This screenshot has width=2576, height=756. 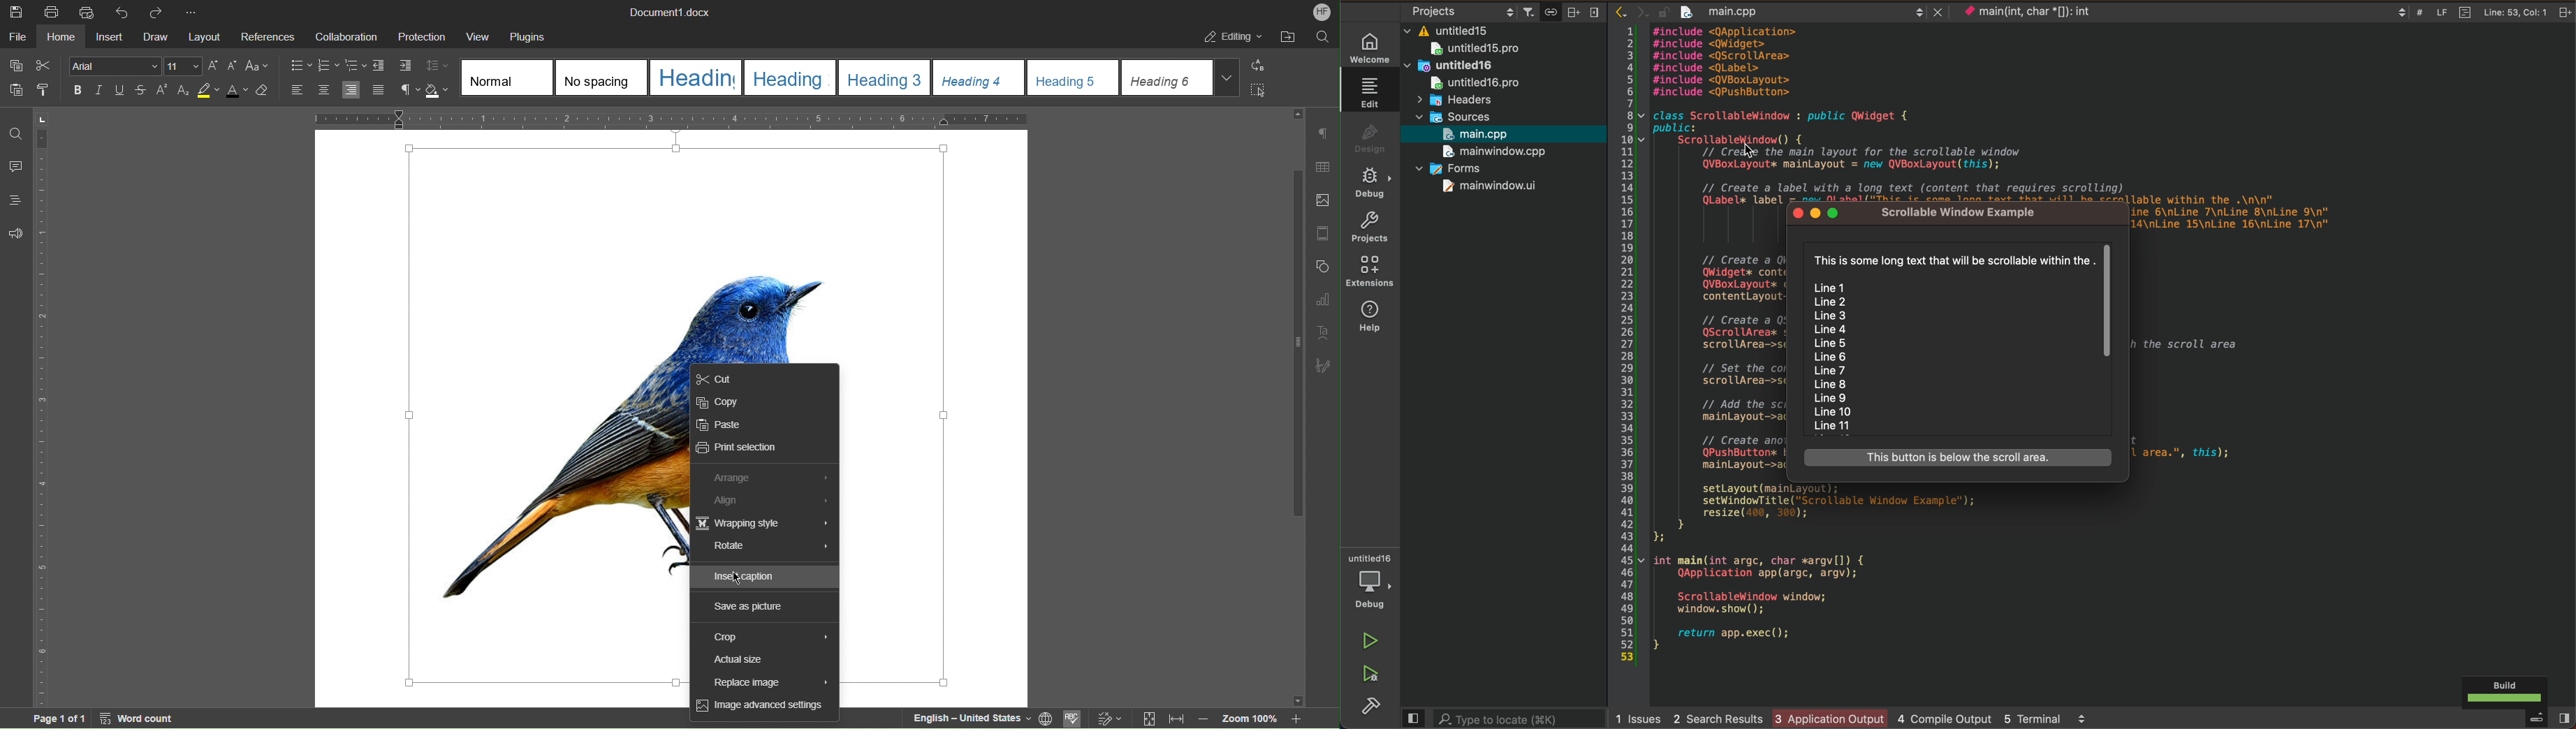 I want to click on Heading2, so click(x=789, y=76).